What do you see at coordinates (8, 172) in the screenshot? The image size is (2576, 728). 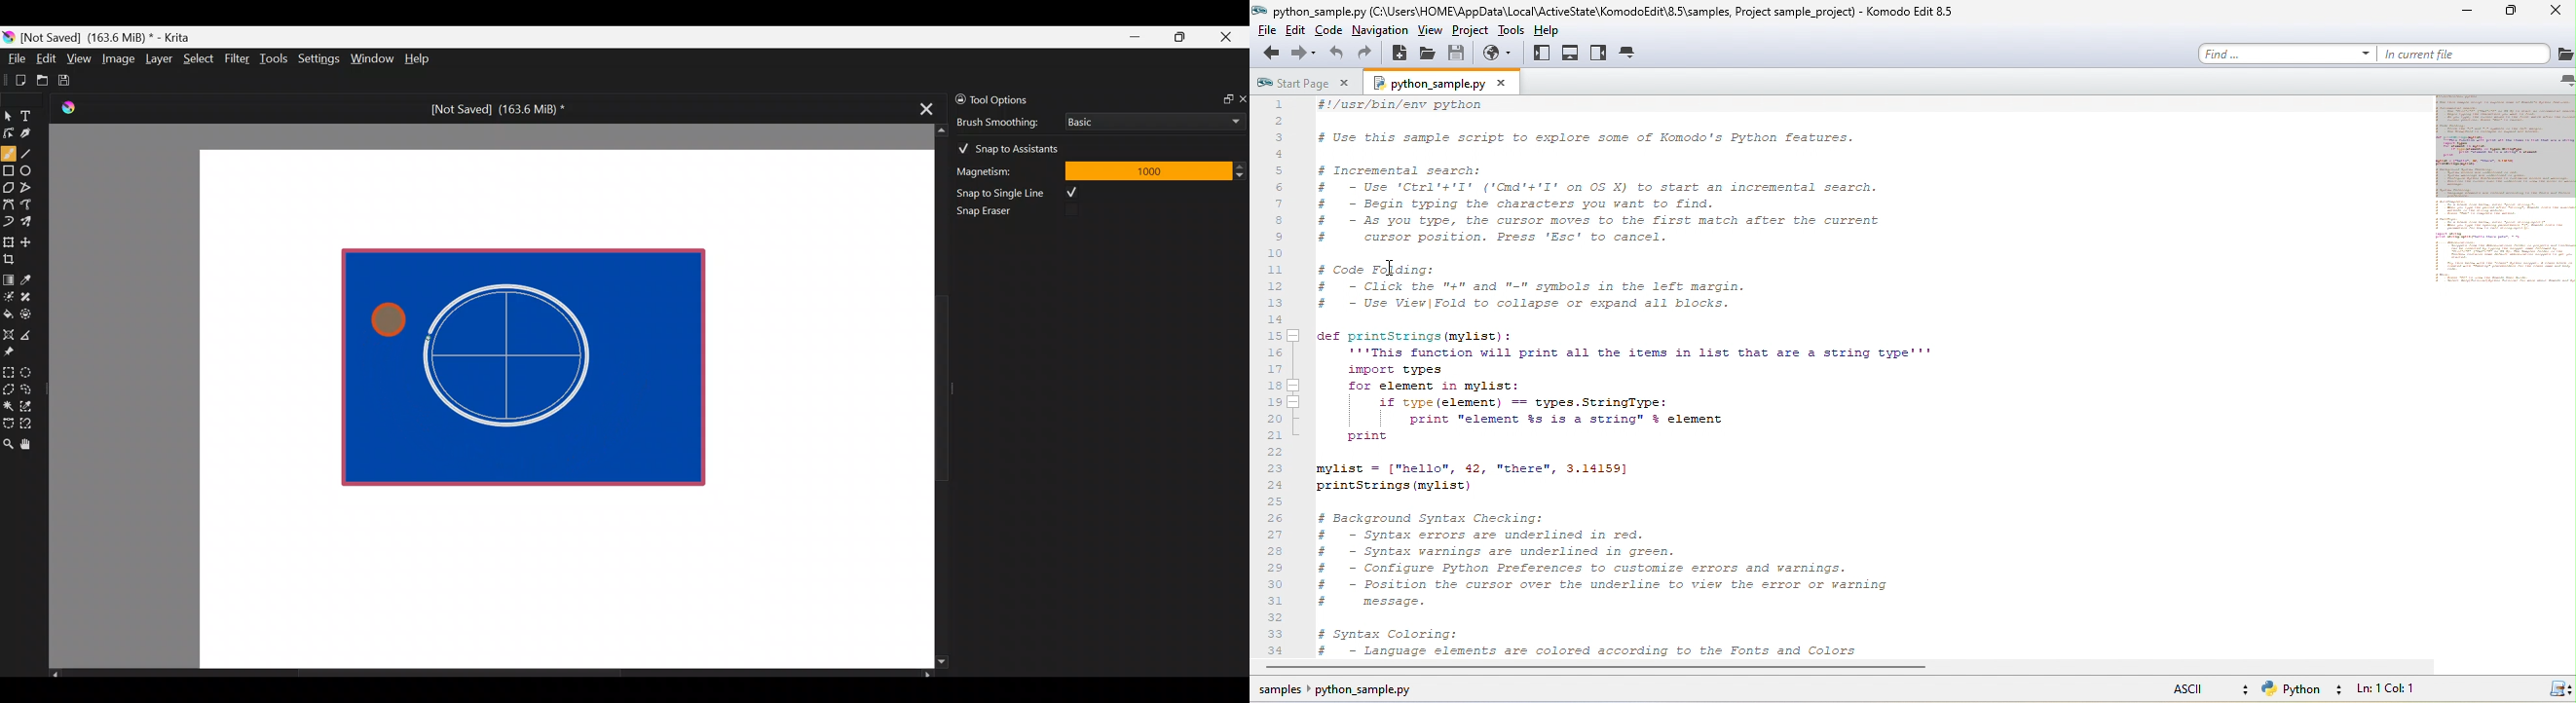 I see `Rectangle tool` at bounding box center [8, 172].